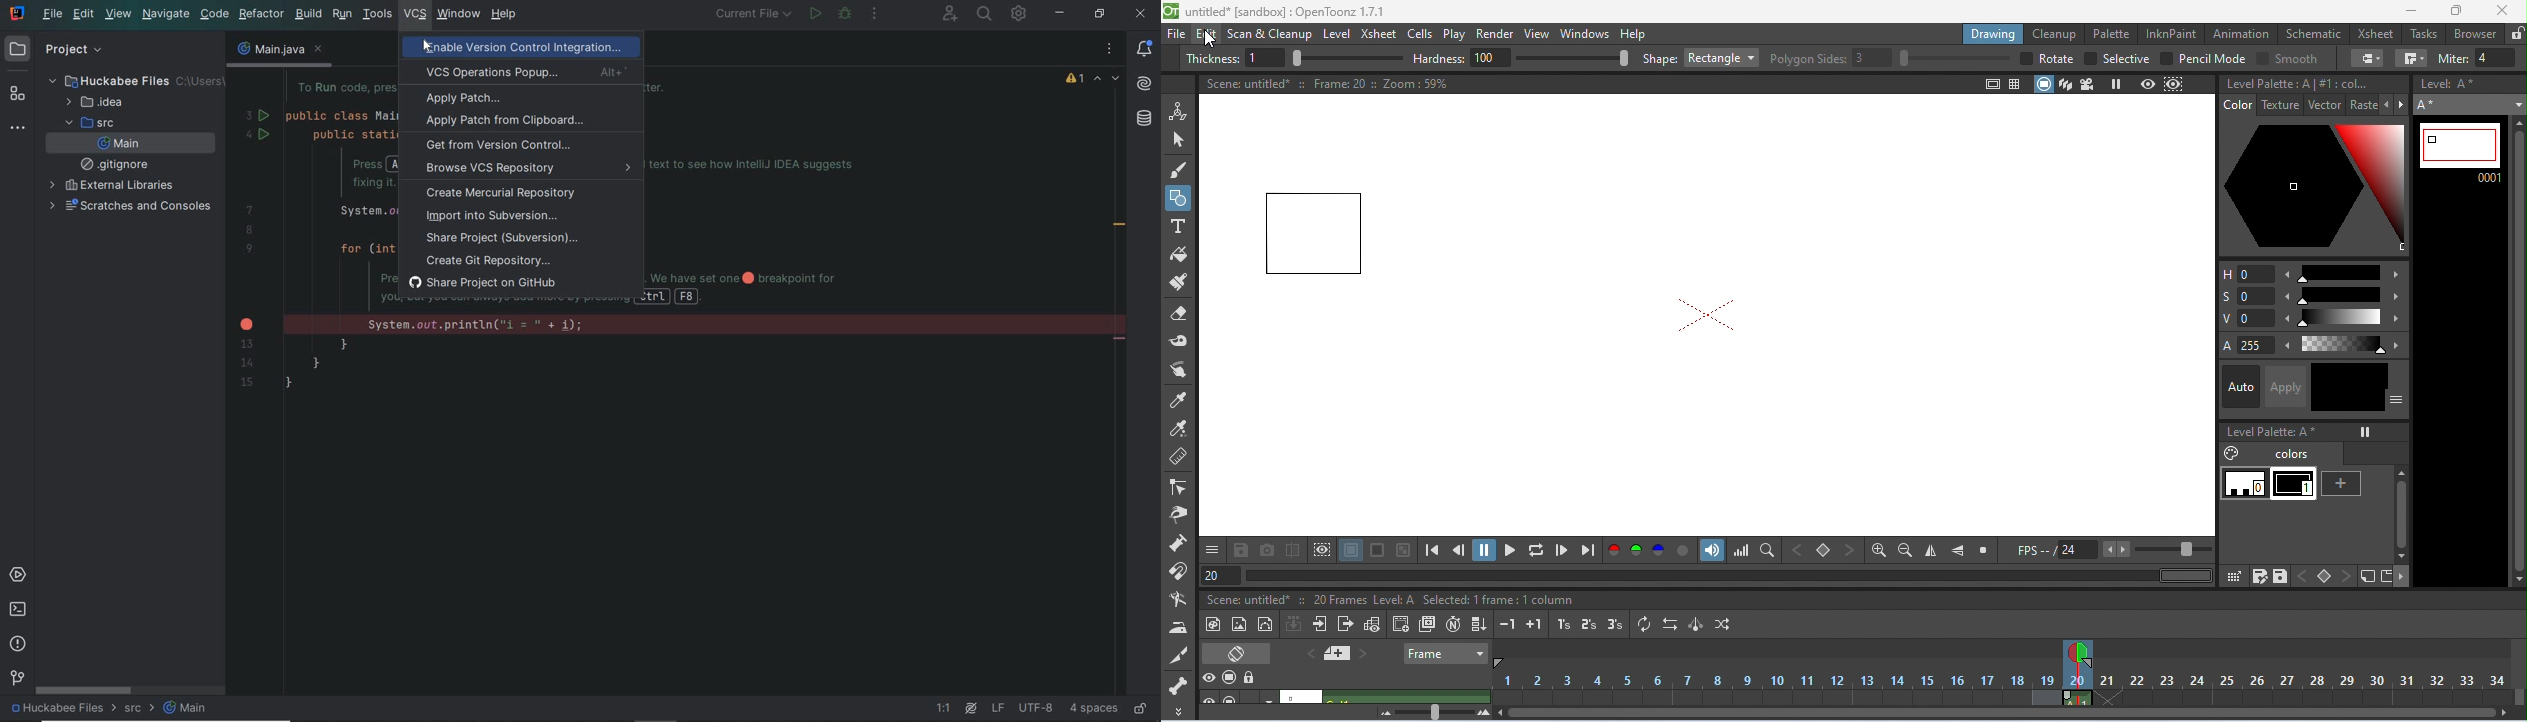  What do you see at coordinates (1176, 685) in the screenshot?
I see `skeleton` at bounding box center [1176, 685].